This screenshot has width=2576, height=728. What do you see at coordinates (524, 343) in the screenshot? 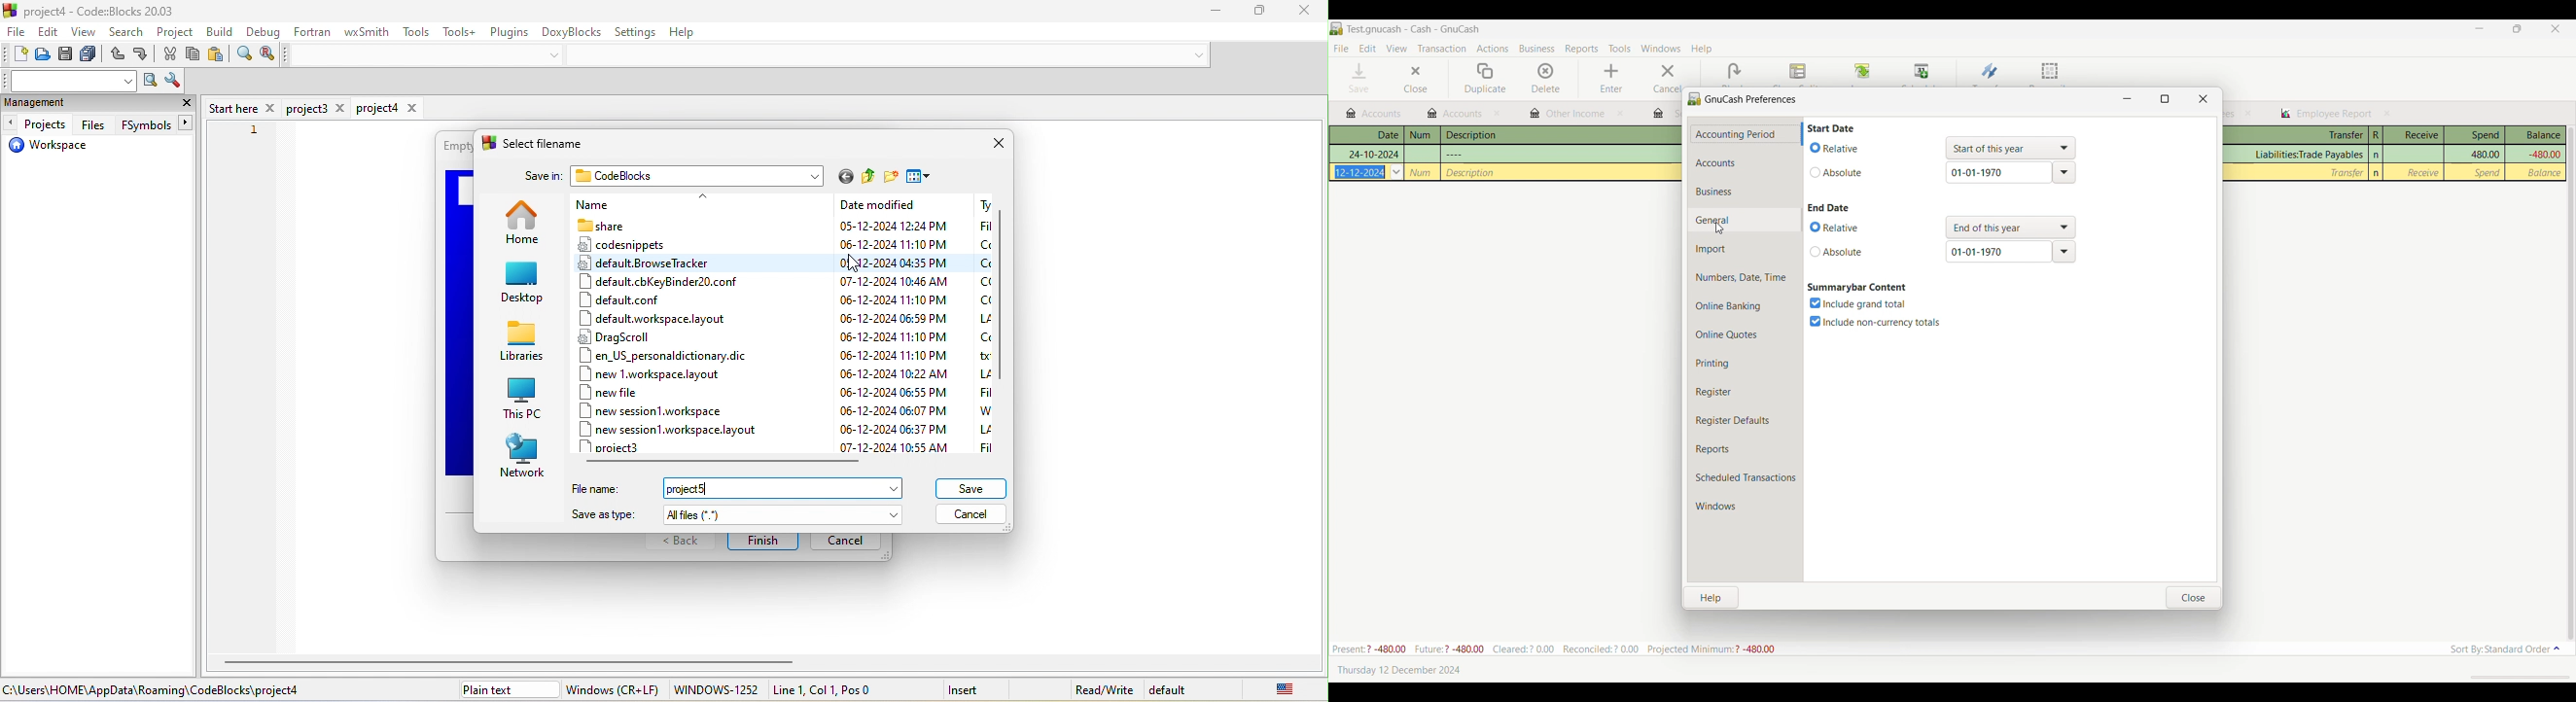
I see `libraries` at bounding box center [524, 343].